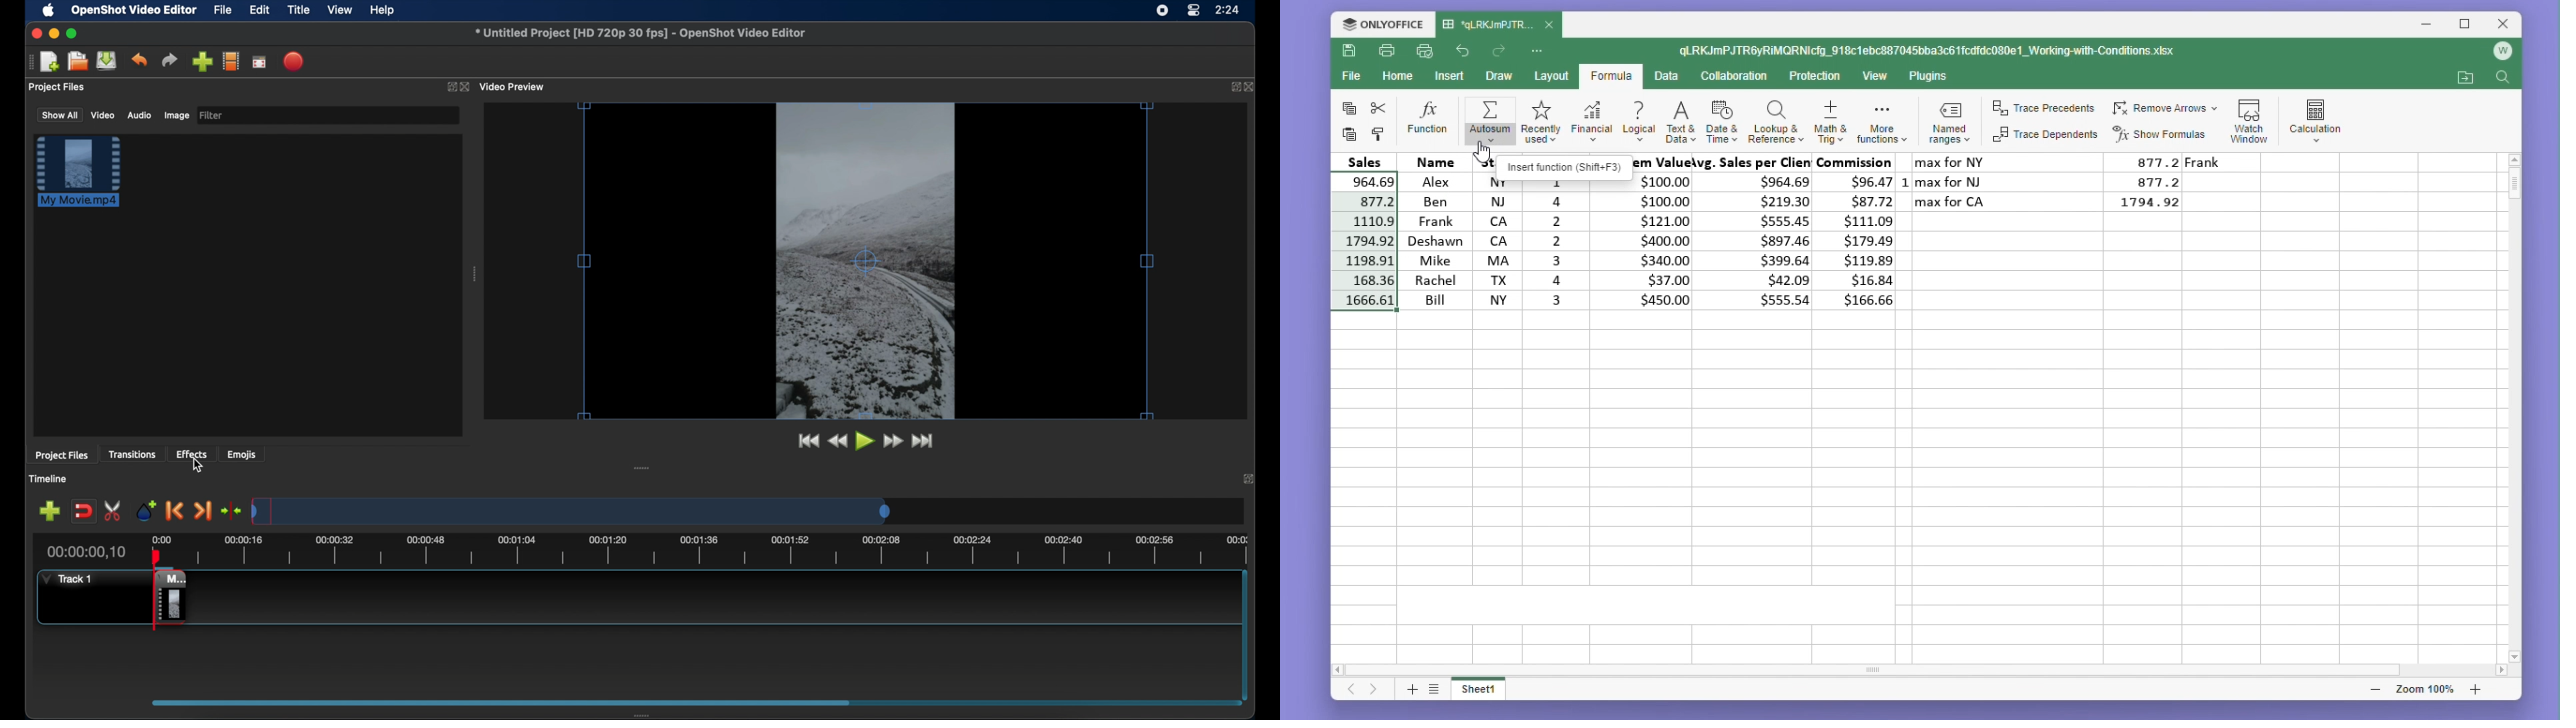  I want to click on max item value, so click(1656, 231).